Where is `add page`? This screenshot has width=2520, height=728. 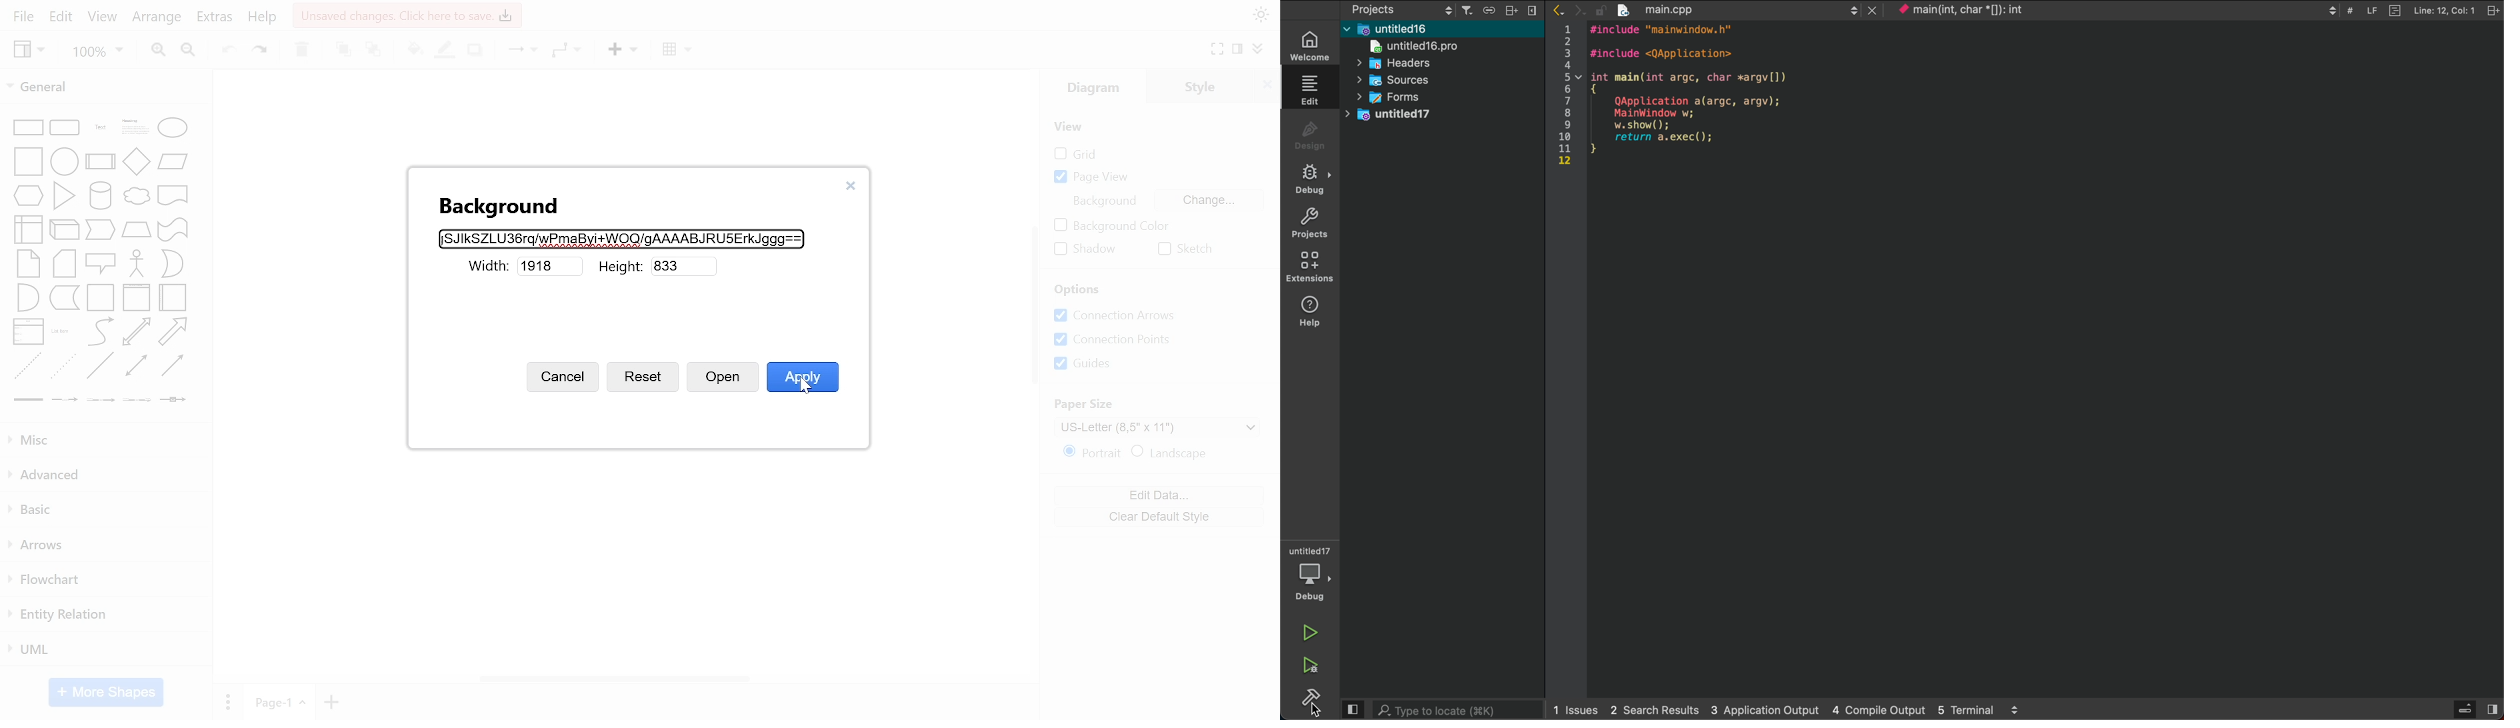
add page is located at coordinates (330, 703).